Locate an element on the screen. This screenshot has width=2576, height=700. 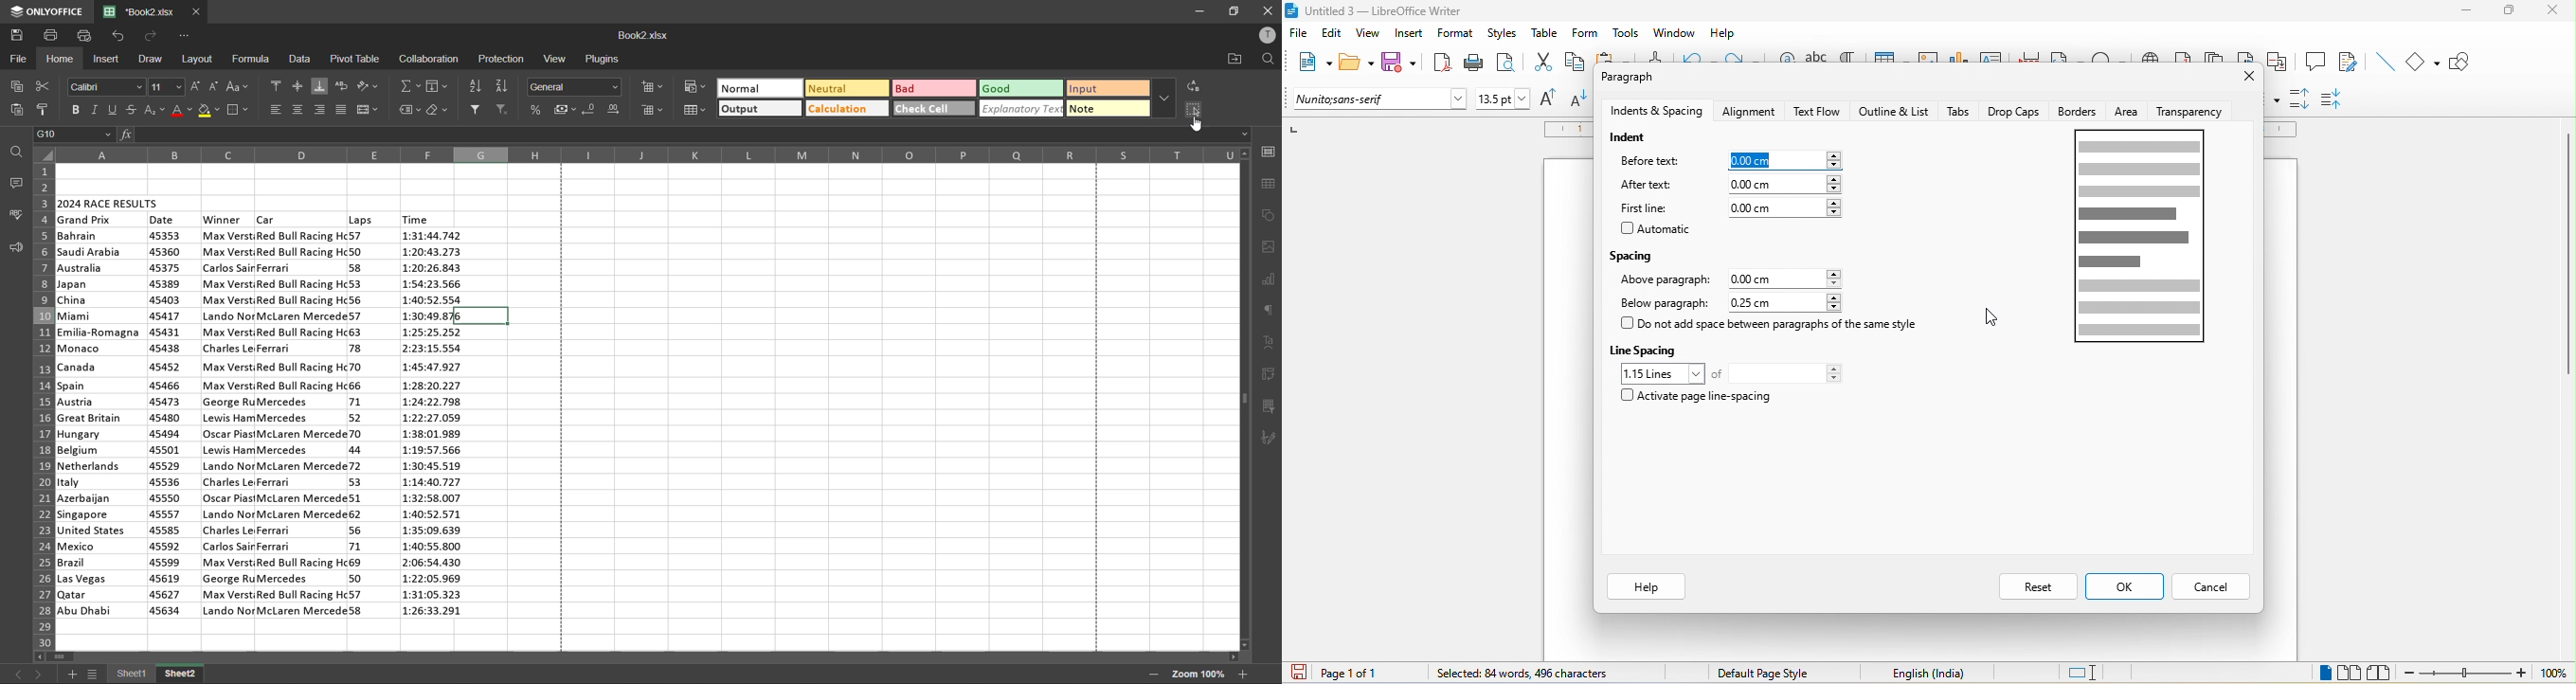
84 words, 496 characters is located at coordinates (1520, 675).